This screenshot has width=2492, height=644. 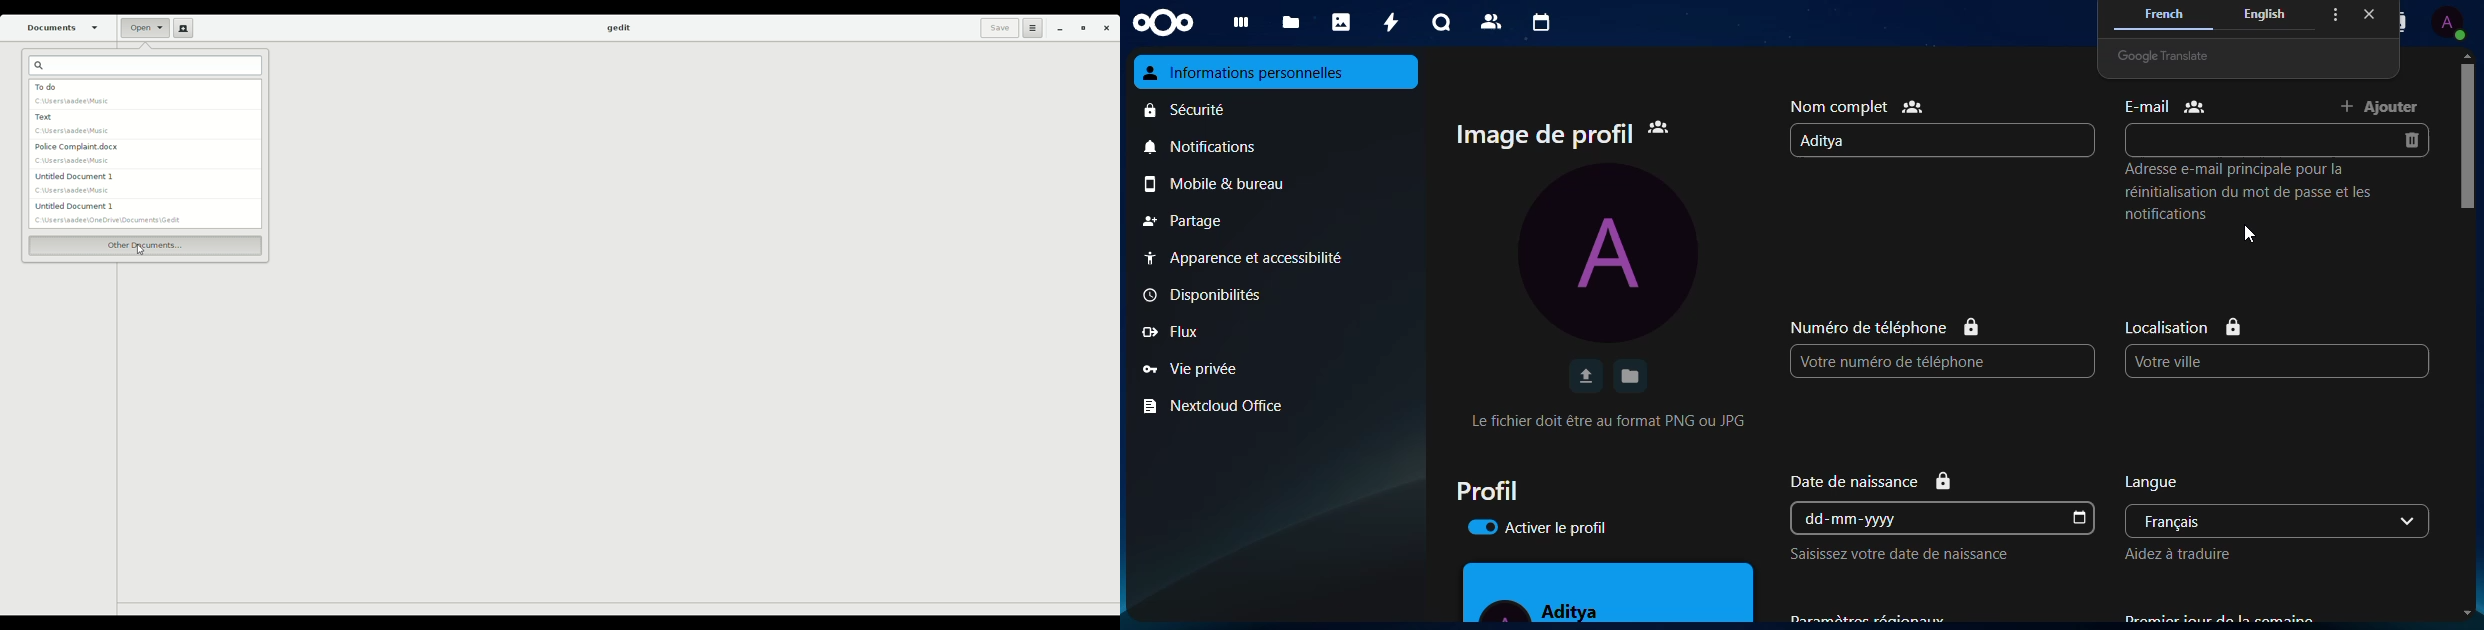 I want to click on notifications, so click(x=1210, y=149).